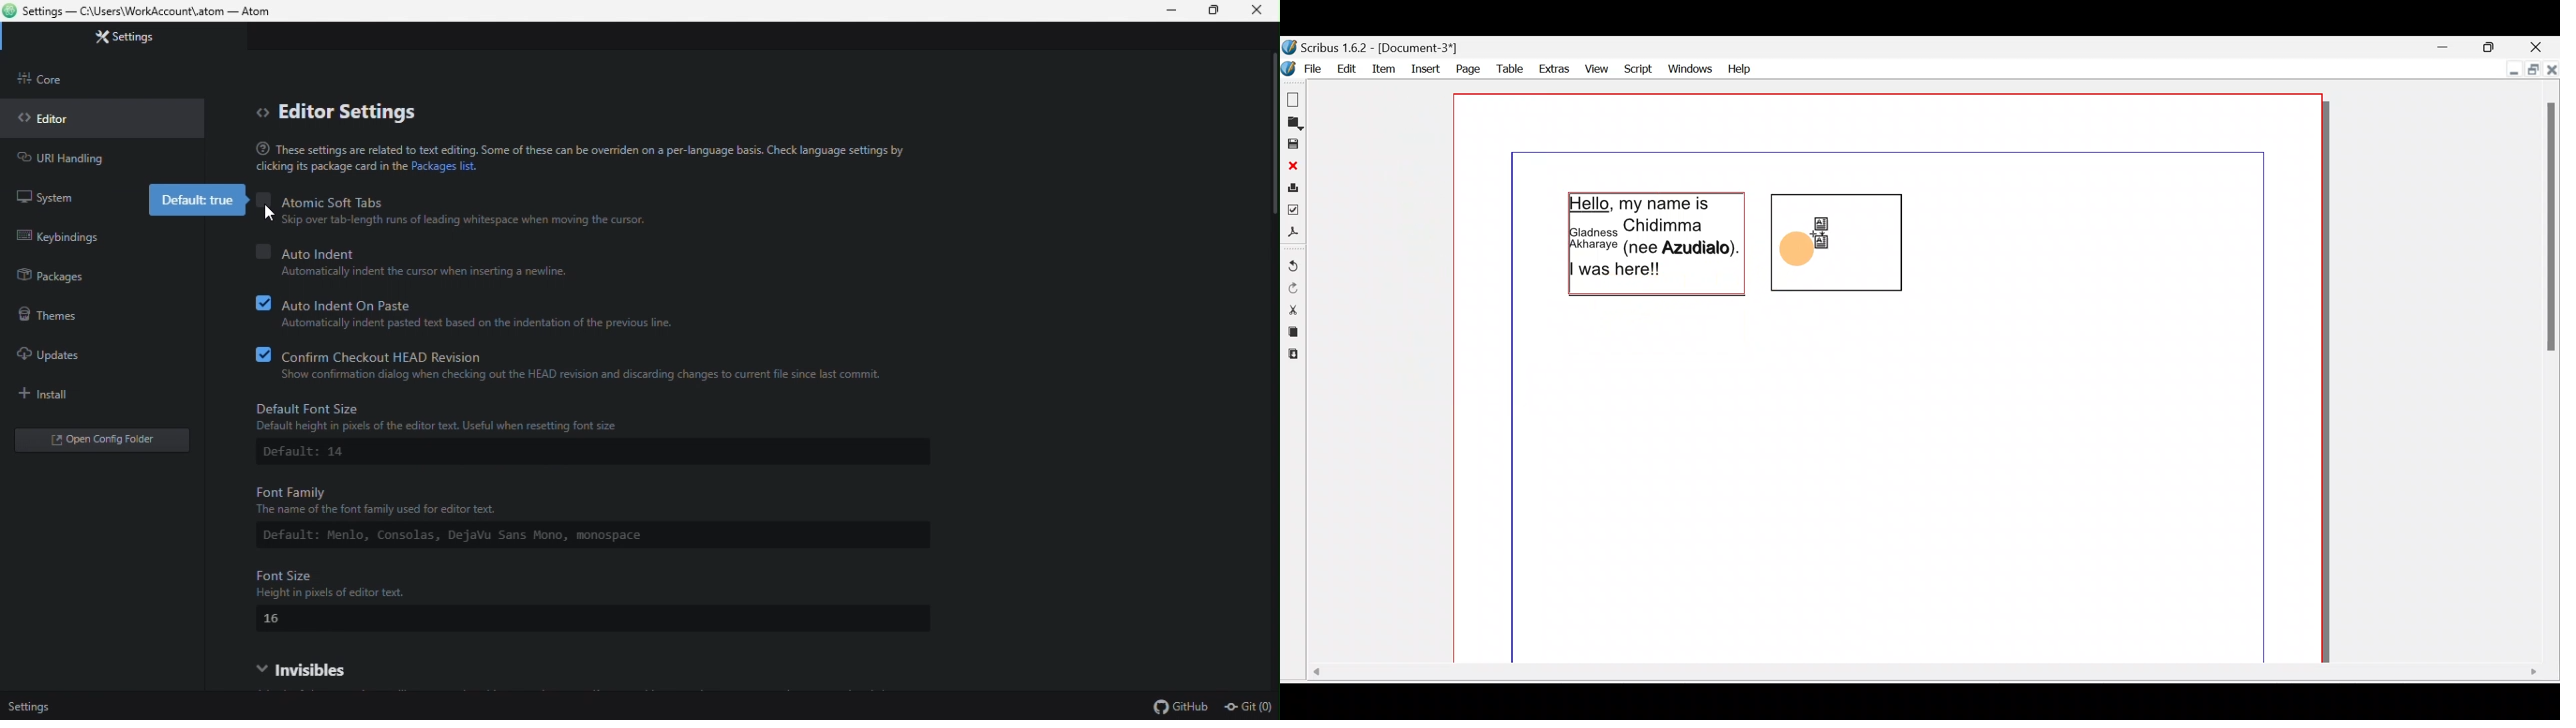 The image size is (2576, 728). I want to click on Themes, so click(78, 310).